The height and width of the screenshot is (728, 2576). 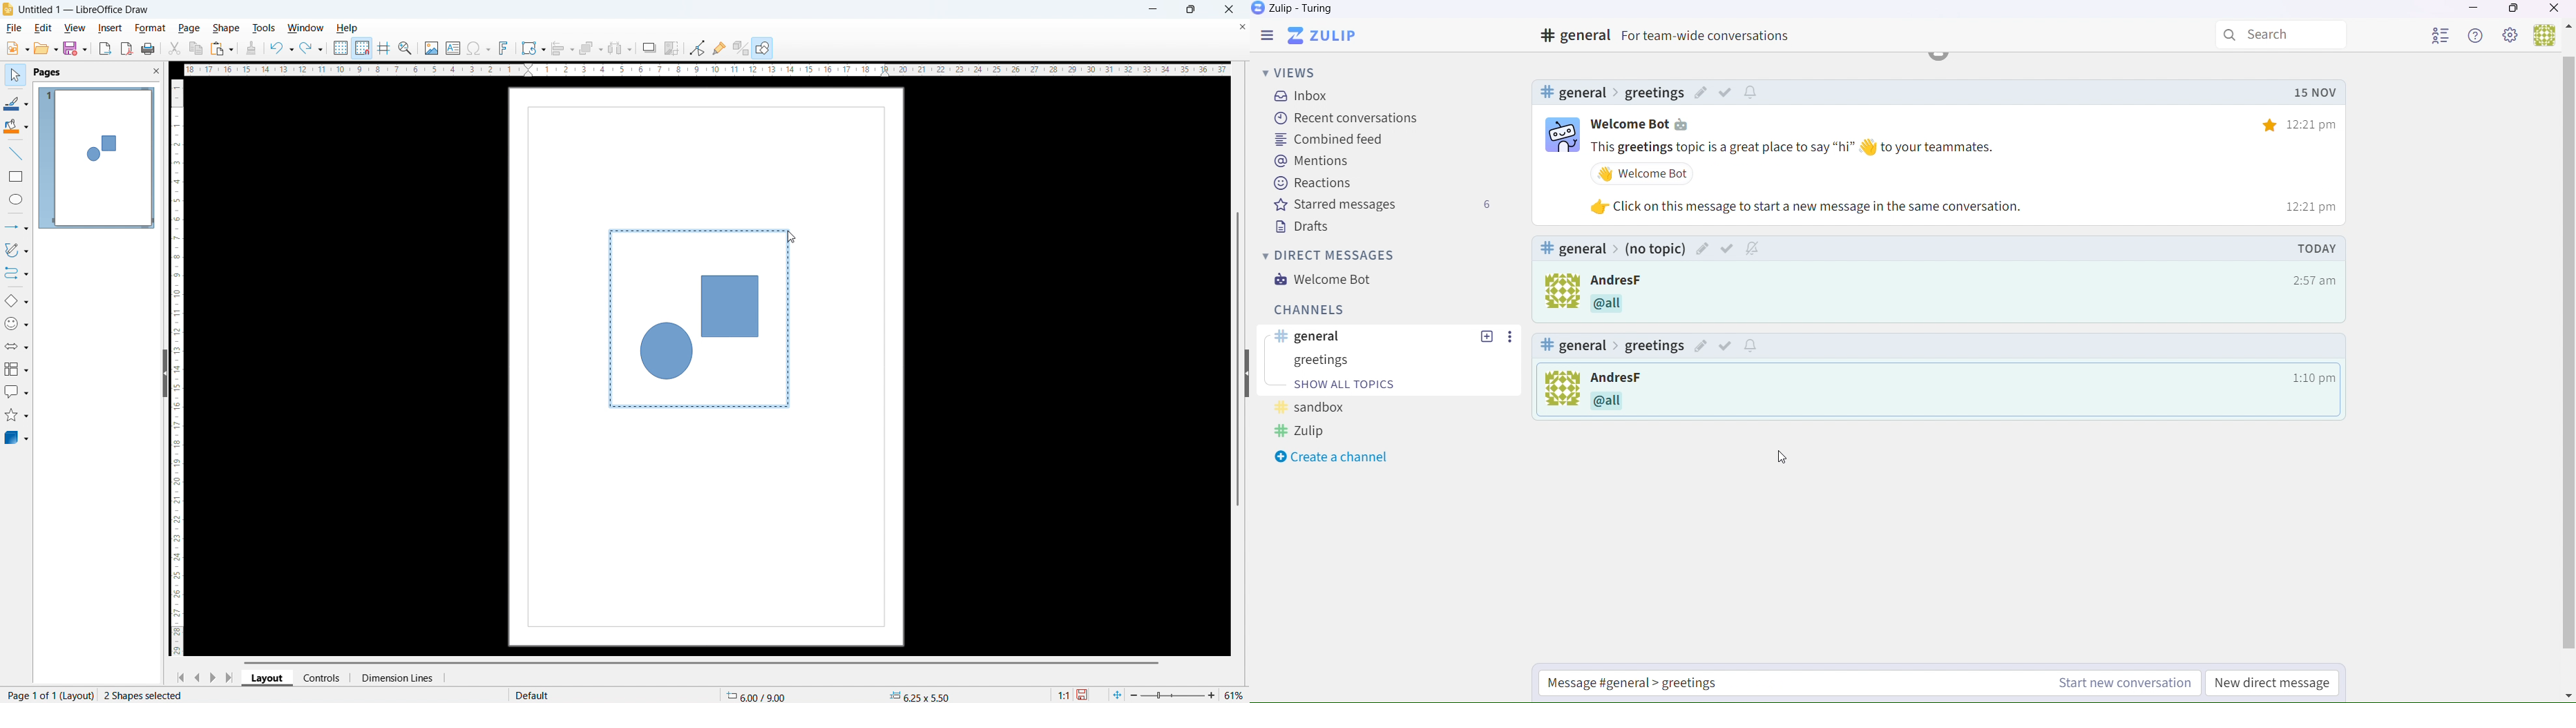 What do you see at coordinates (621, 48) in the screenshot?
I see `select at least 3 objects to distribute` at bounding box center [621, 48].